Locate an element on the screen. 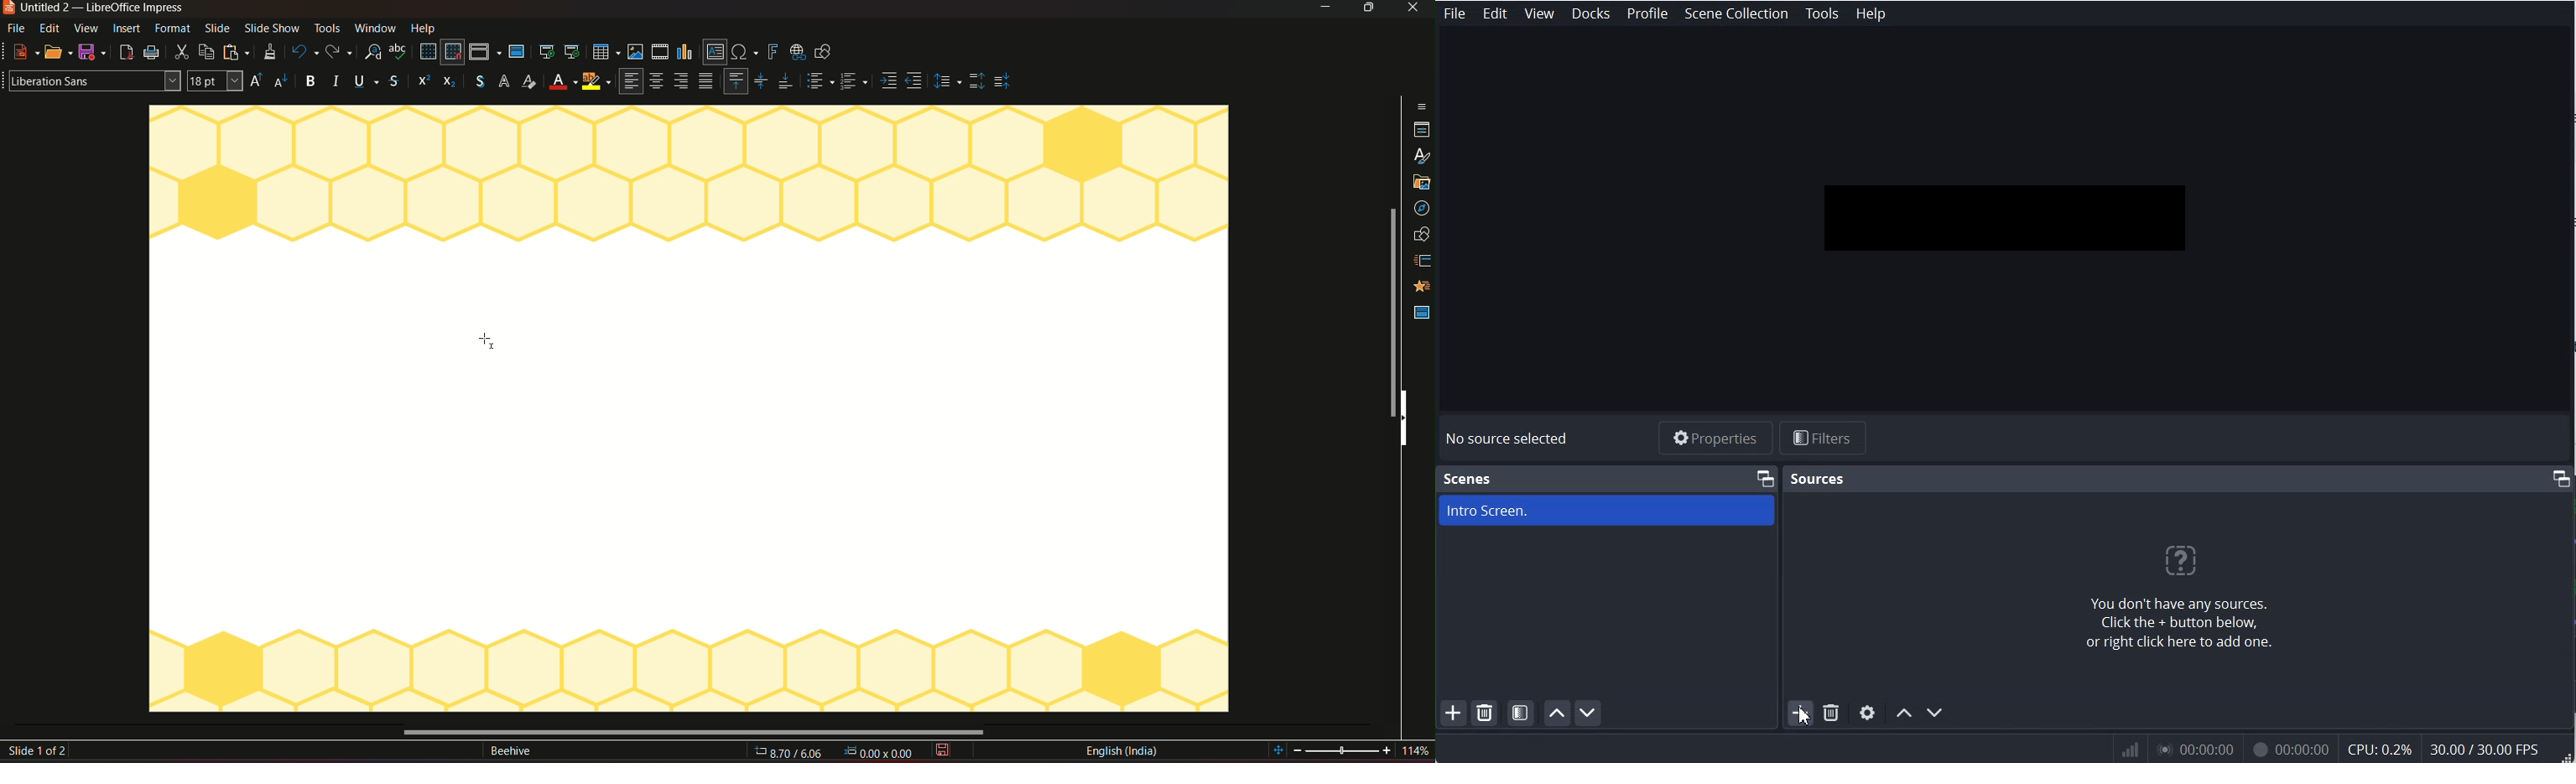 This screenshot has width=2576, height=784. Add Source is located at coordinates (1800, 714).